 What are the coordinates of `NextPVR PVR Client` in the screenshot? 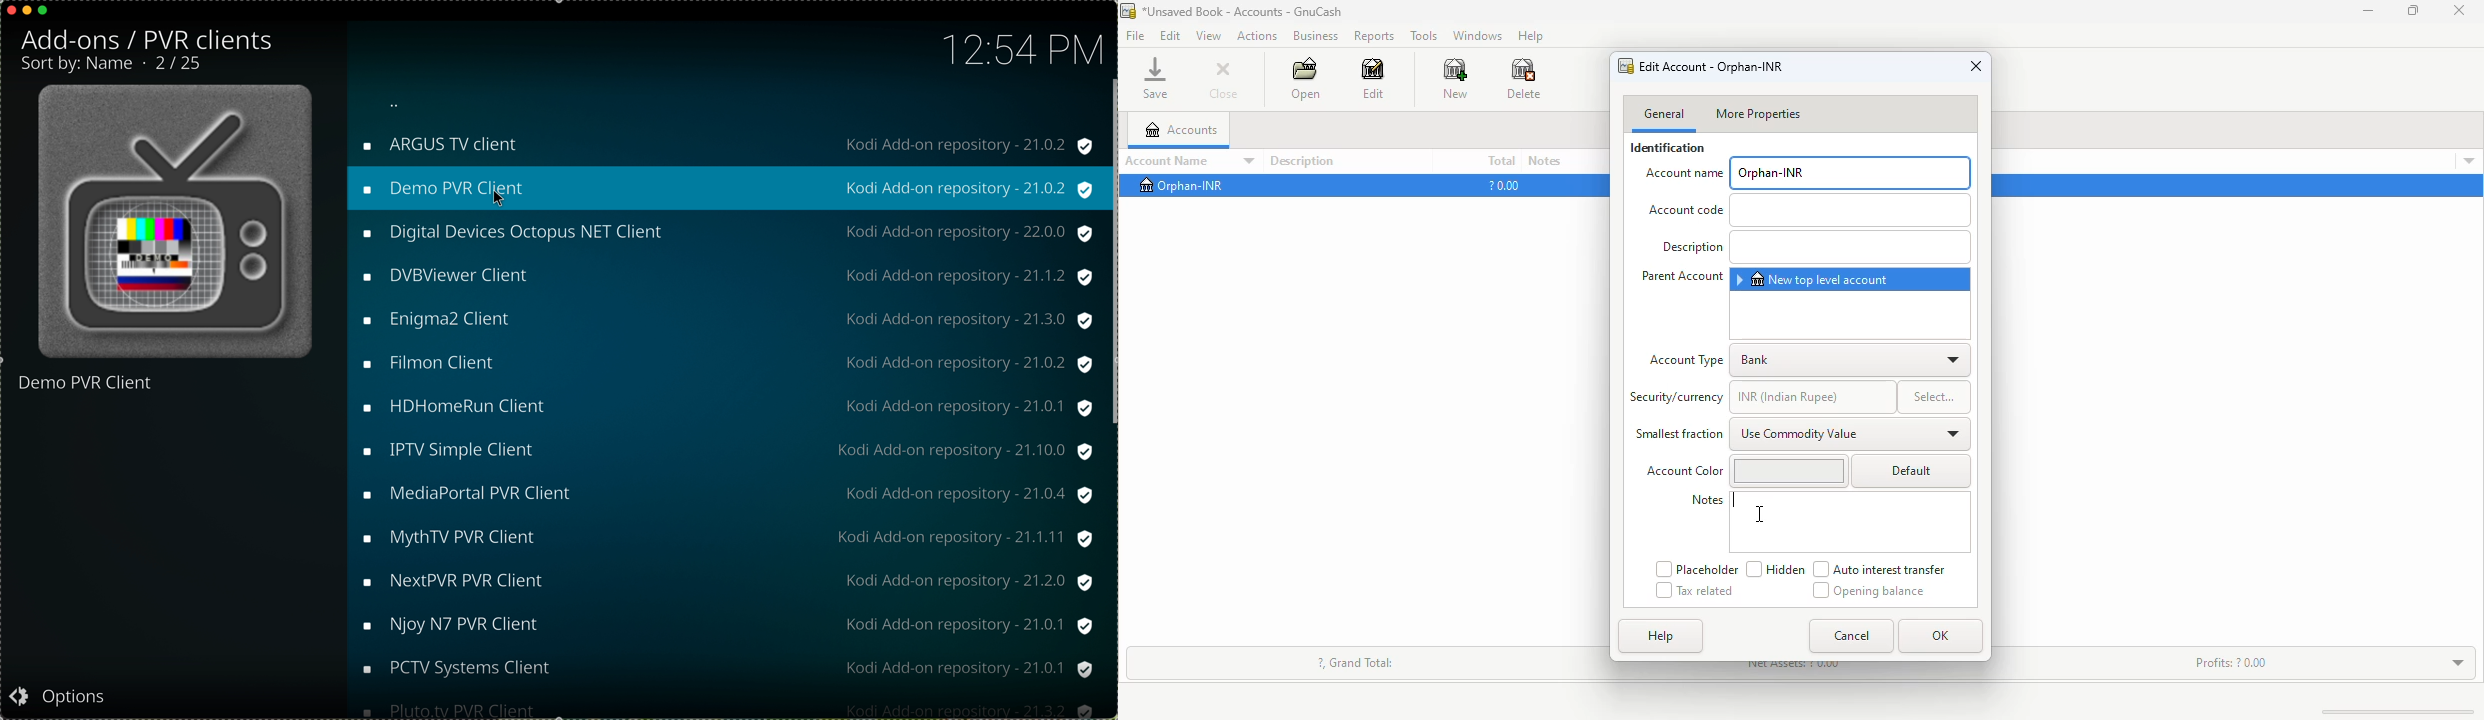 It's located at (466, 580).